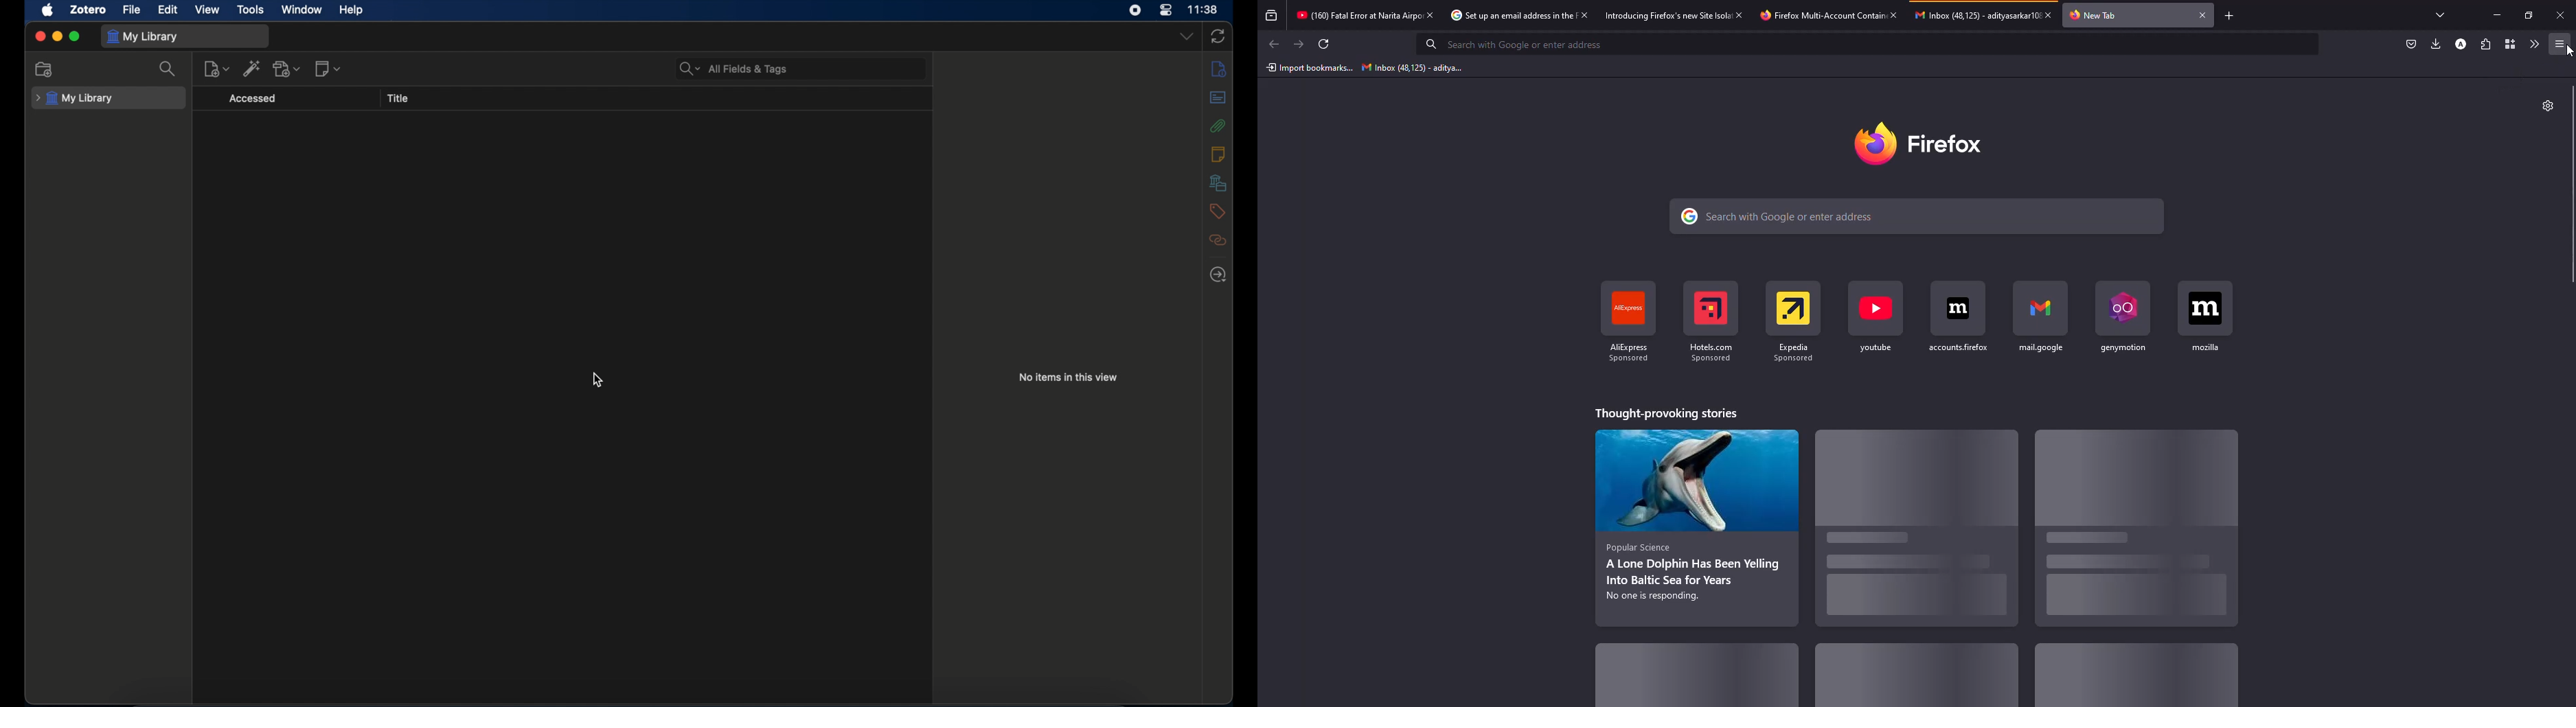 The height and width of the screenshot is (728, 2576). What do you see at coordinates (74, 98) in the screenshot?
I see `my library` at bounding box center [74, 98].